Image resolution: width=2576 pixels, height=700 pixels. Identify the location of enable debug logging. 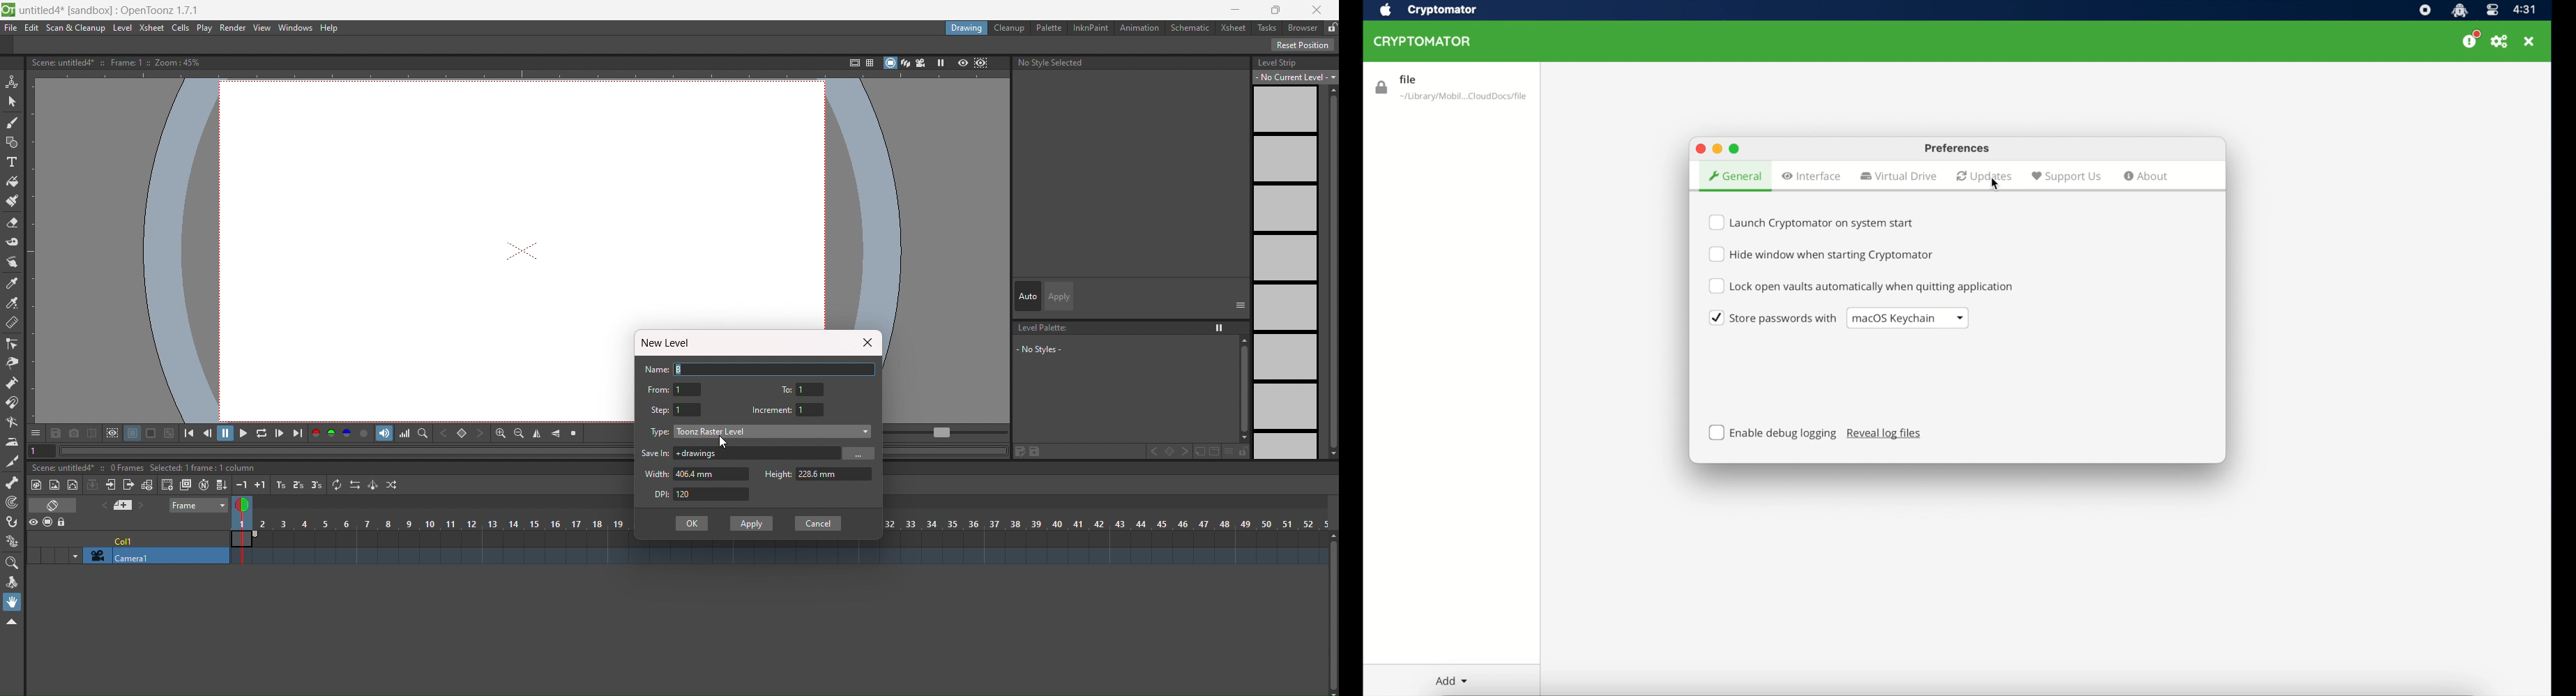
(1773, 433).